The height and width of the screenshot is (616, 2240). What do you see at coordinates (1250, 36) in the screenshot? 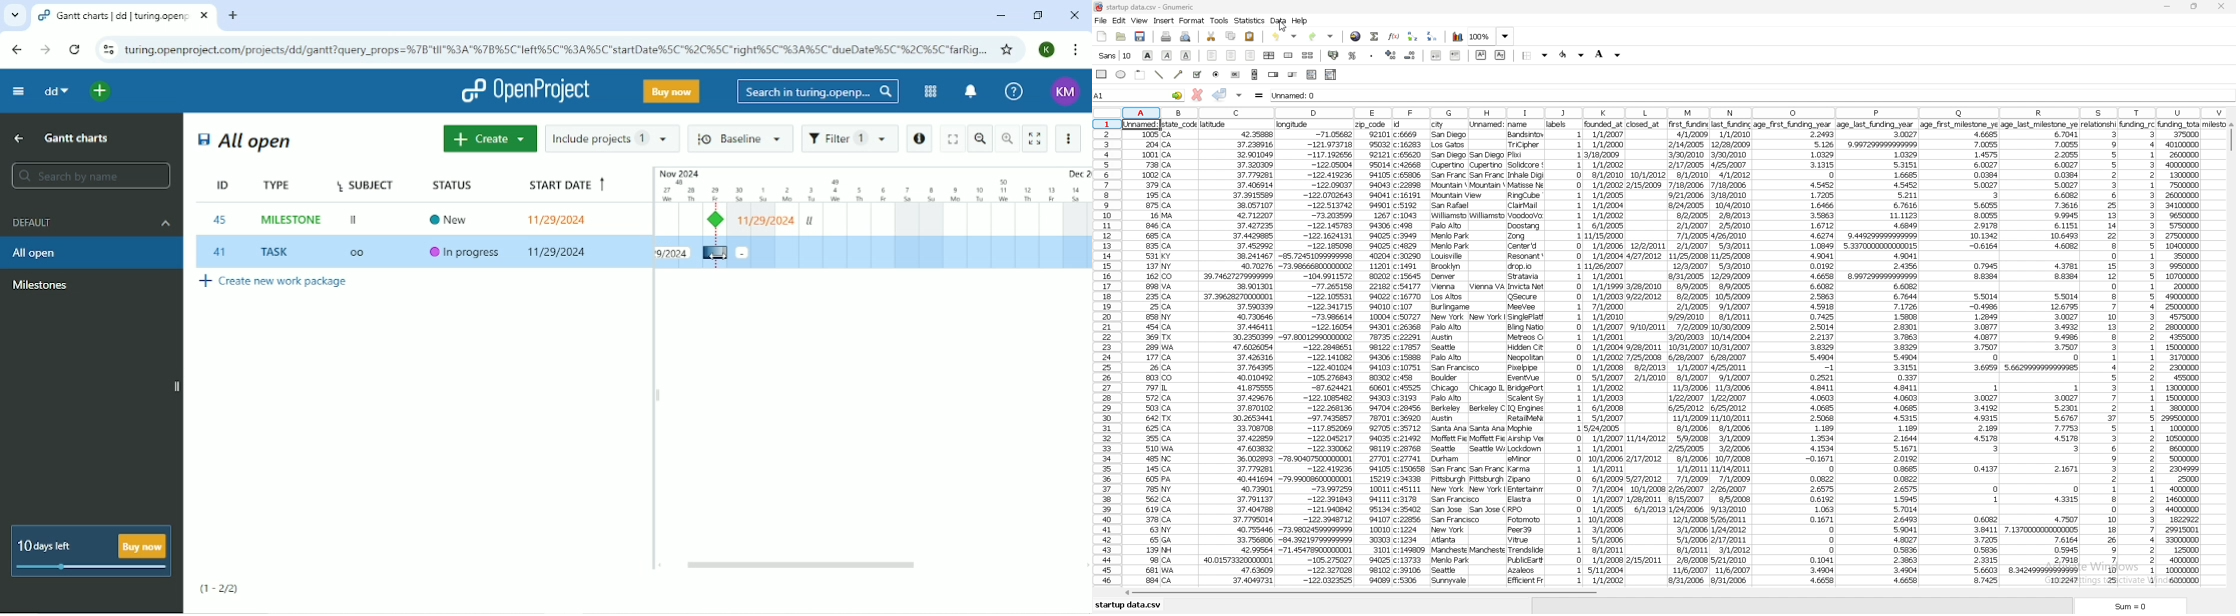
I see `paste` at bounding box center [1250, 36].